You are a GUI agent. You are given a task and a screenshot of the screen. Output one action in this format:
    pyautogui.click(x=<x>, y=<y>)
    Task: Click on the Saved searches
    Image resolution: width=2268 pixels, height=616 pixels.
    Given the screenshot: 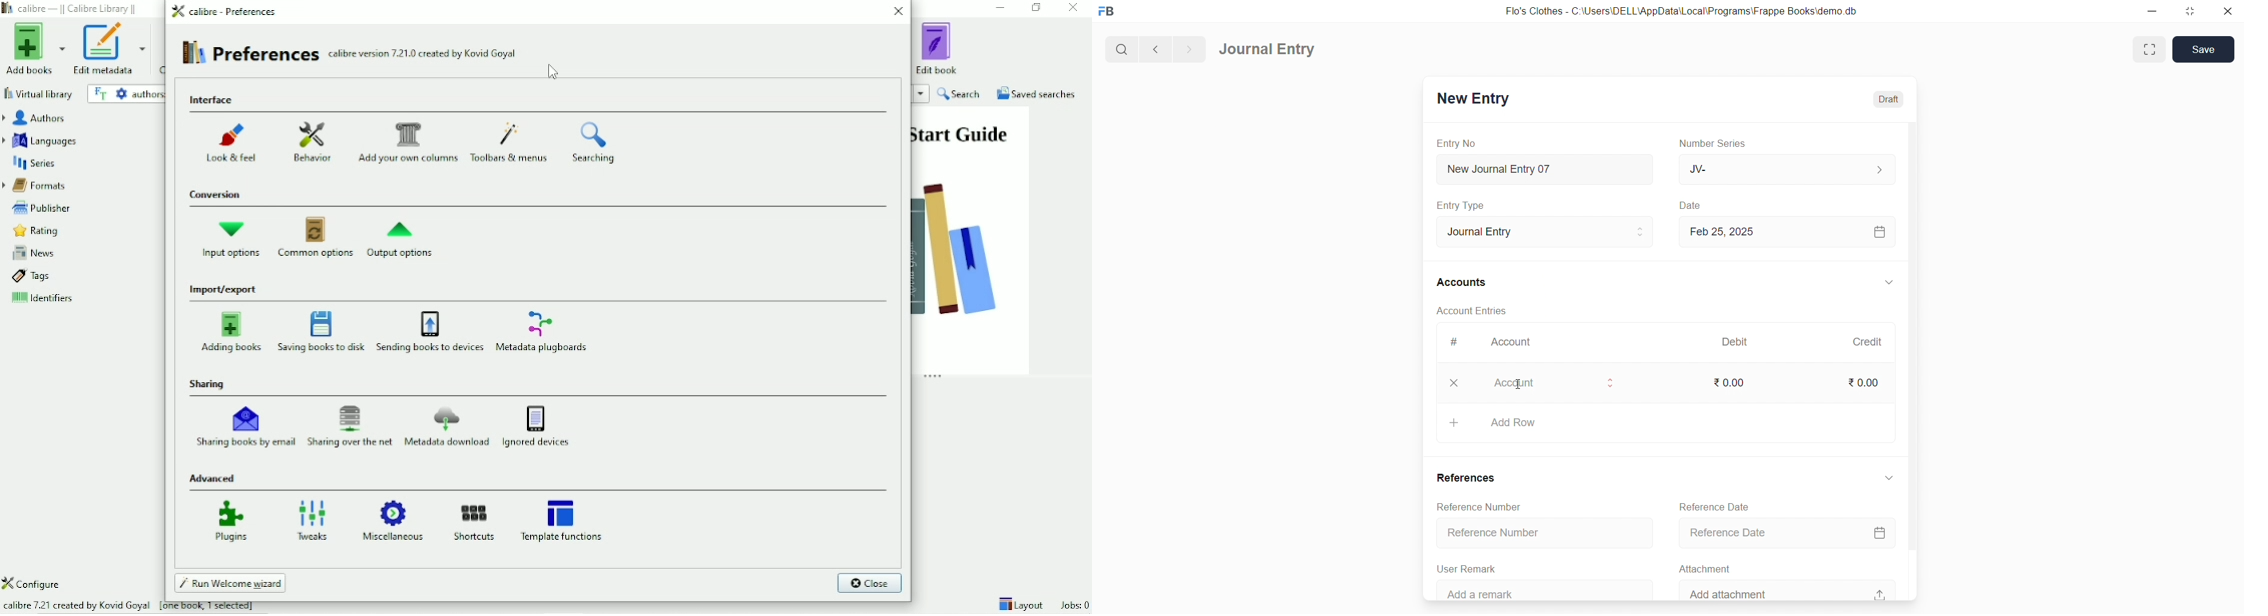 What is the action you would take?
    pyautogui.click(x=1037, y=93)
    